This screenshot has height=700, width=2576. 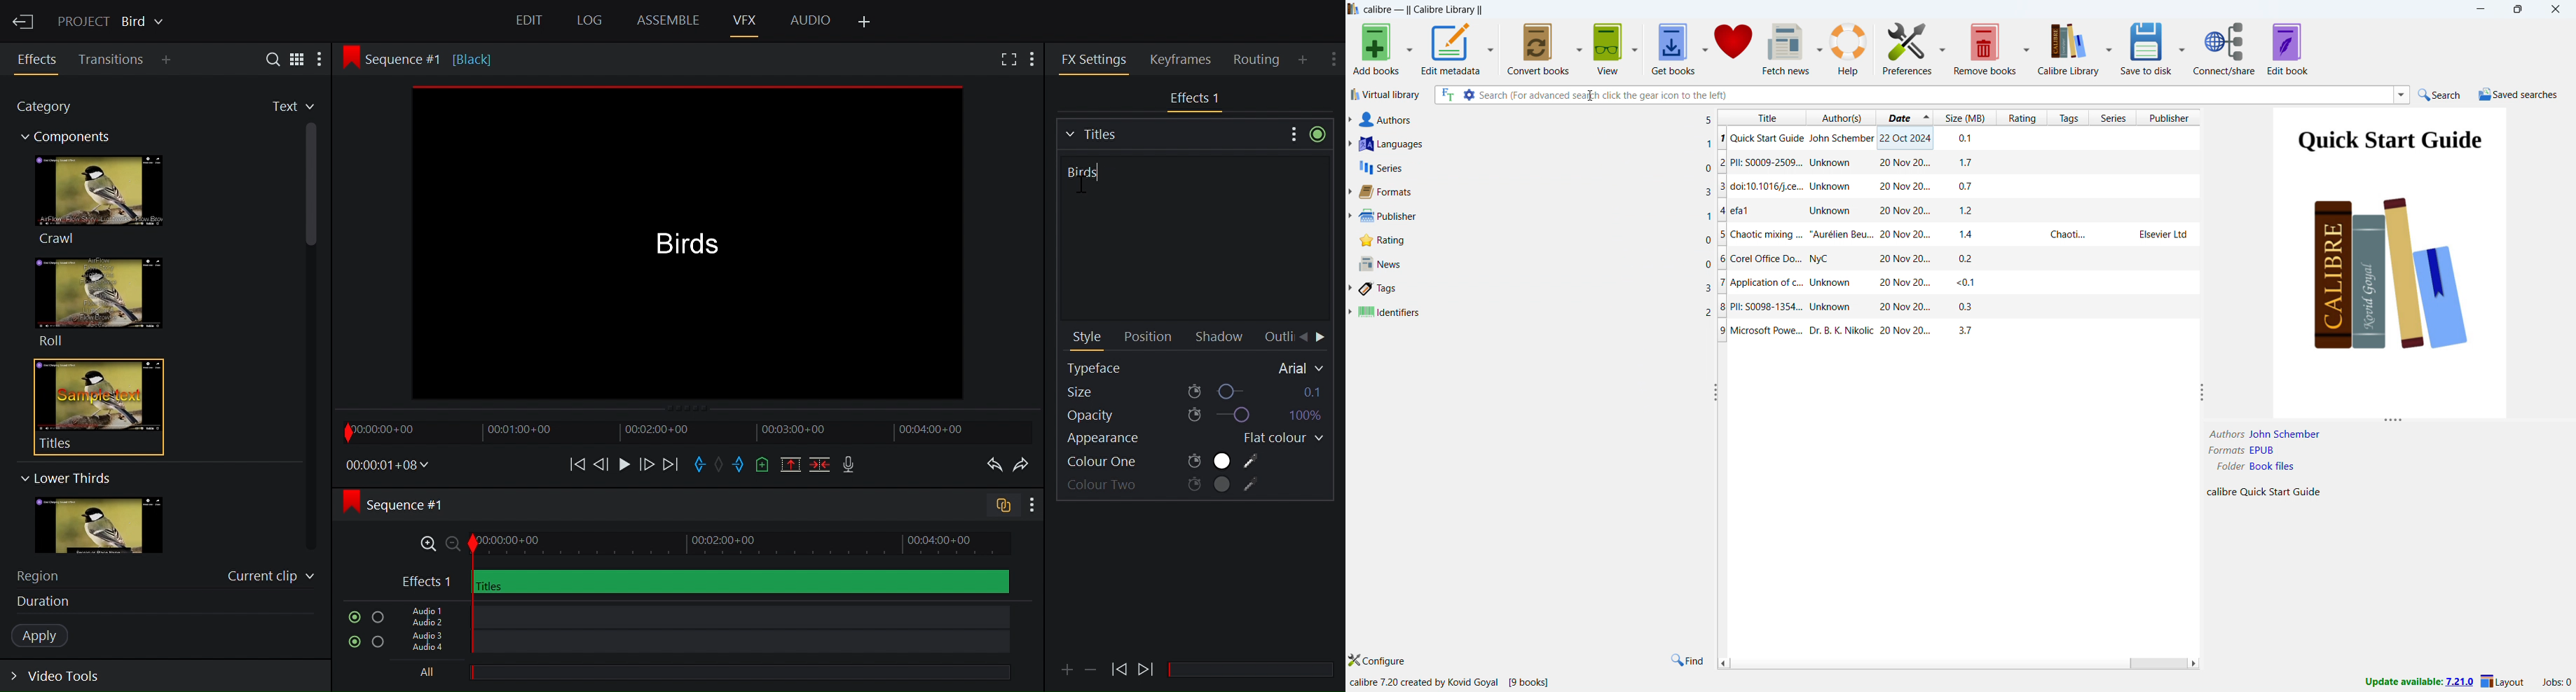 What do you see at coordinates (1277, 337) in the screenshot?
I see `Outline` at bounding box center [1277, 337].